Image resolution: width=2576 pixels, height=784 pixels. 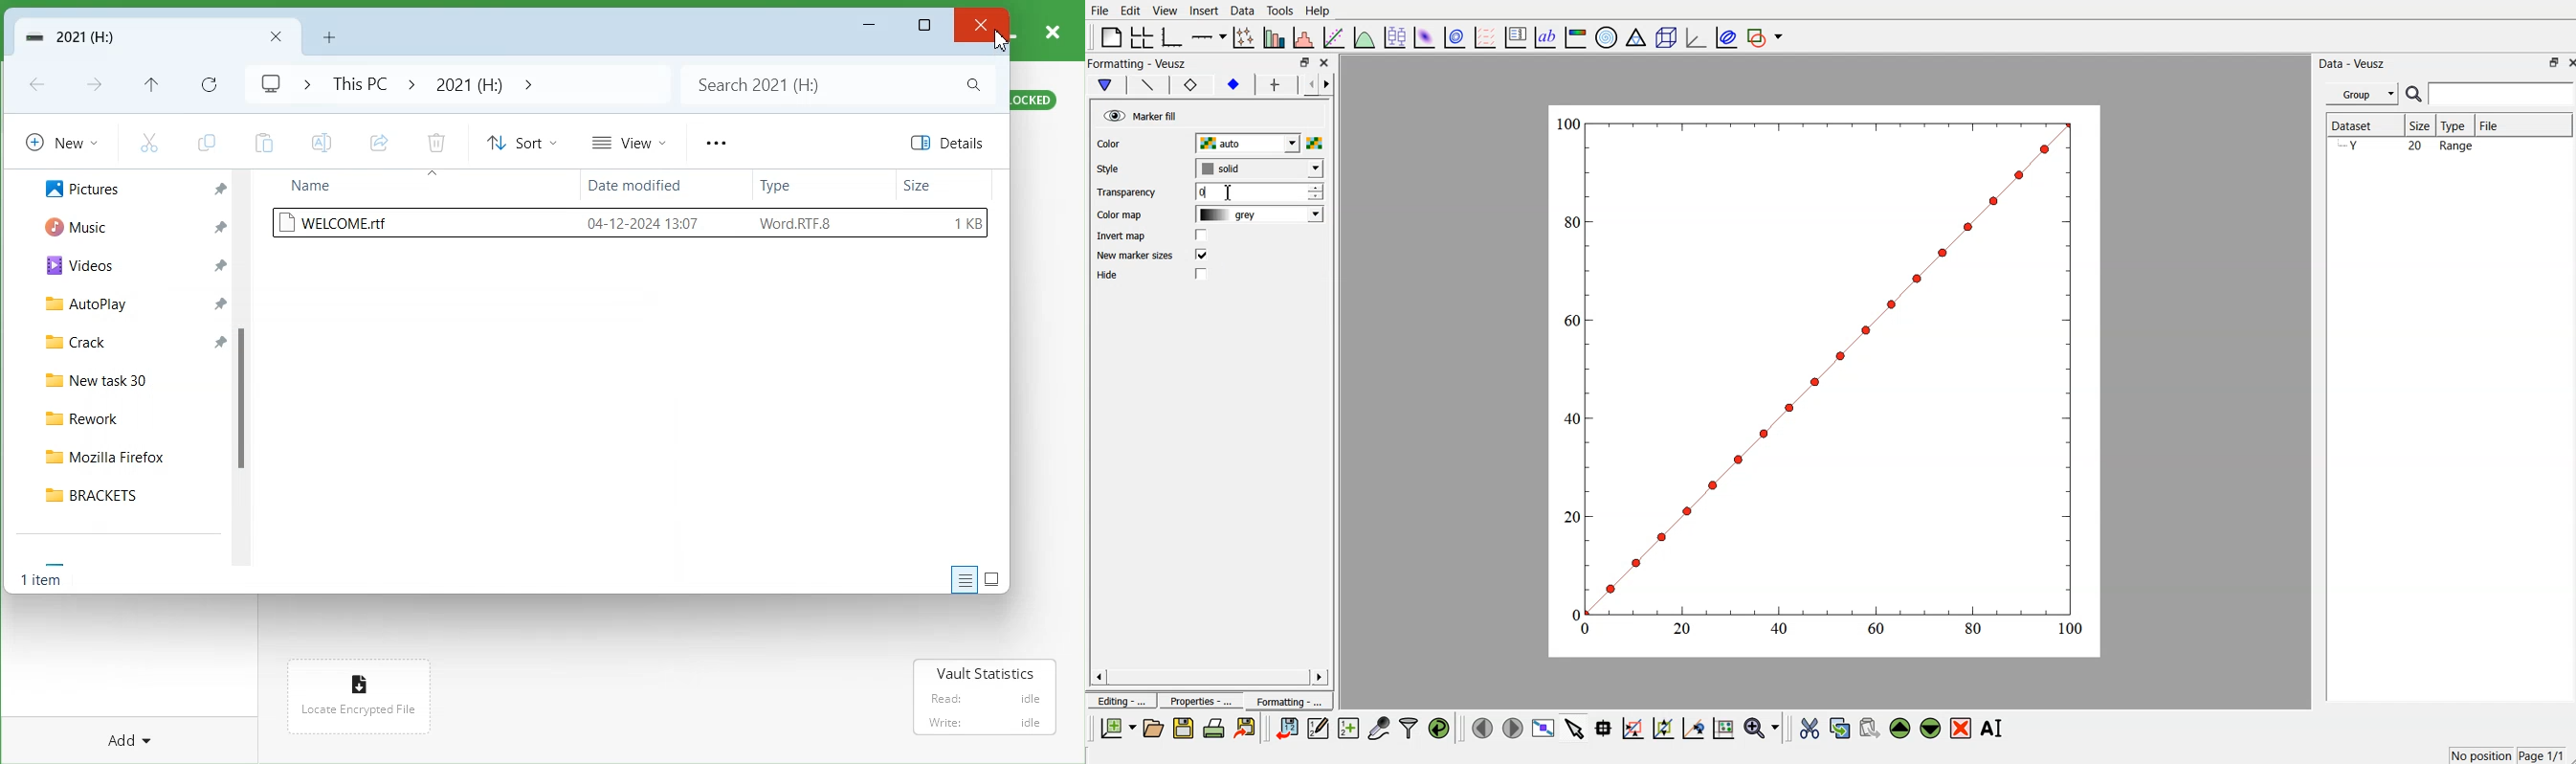 What do you see at coordinates (640, 187) in the screenshot?
I see `Date modified` at bounding box center [640, 187].